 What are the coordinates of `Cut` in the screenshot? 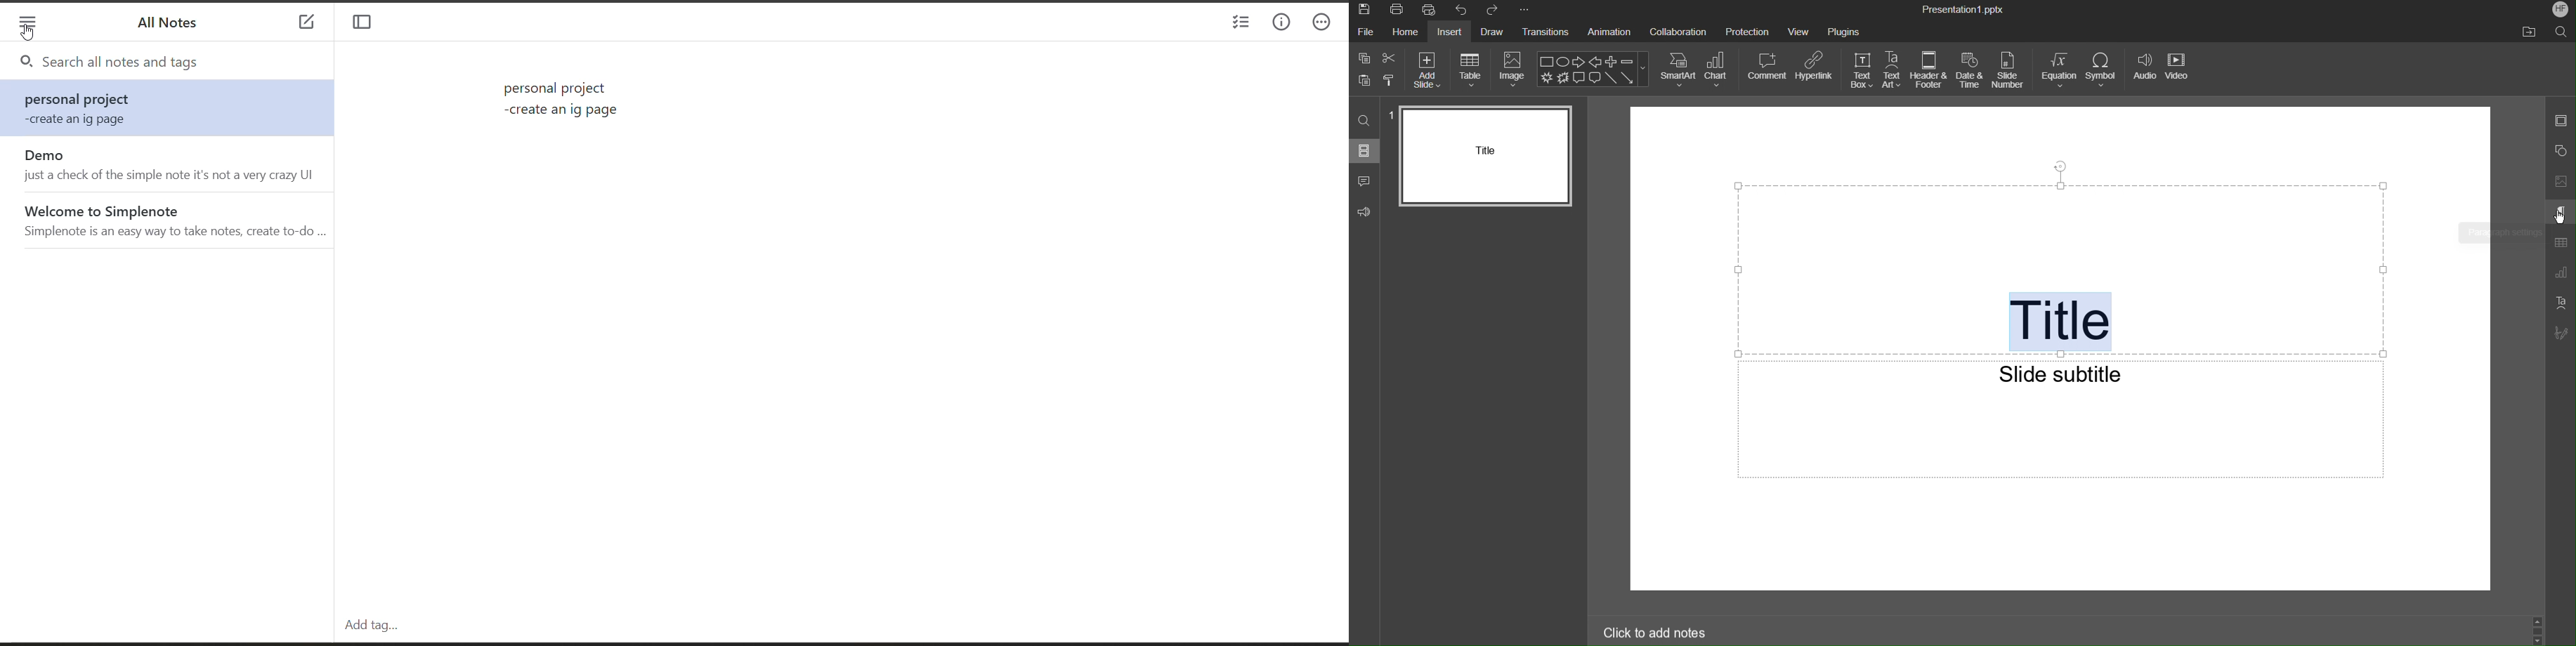 It's located at (1390, 59).